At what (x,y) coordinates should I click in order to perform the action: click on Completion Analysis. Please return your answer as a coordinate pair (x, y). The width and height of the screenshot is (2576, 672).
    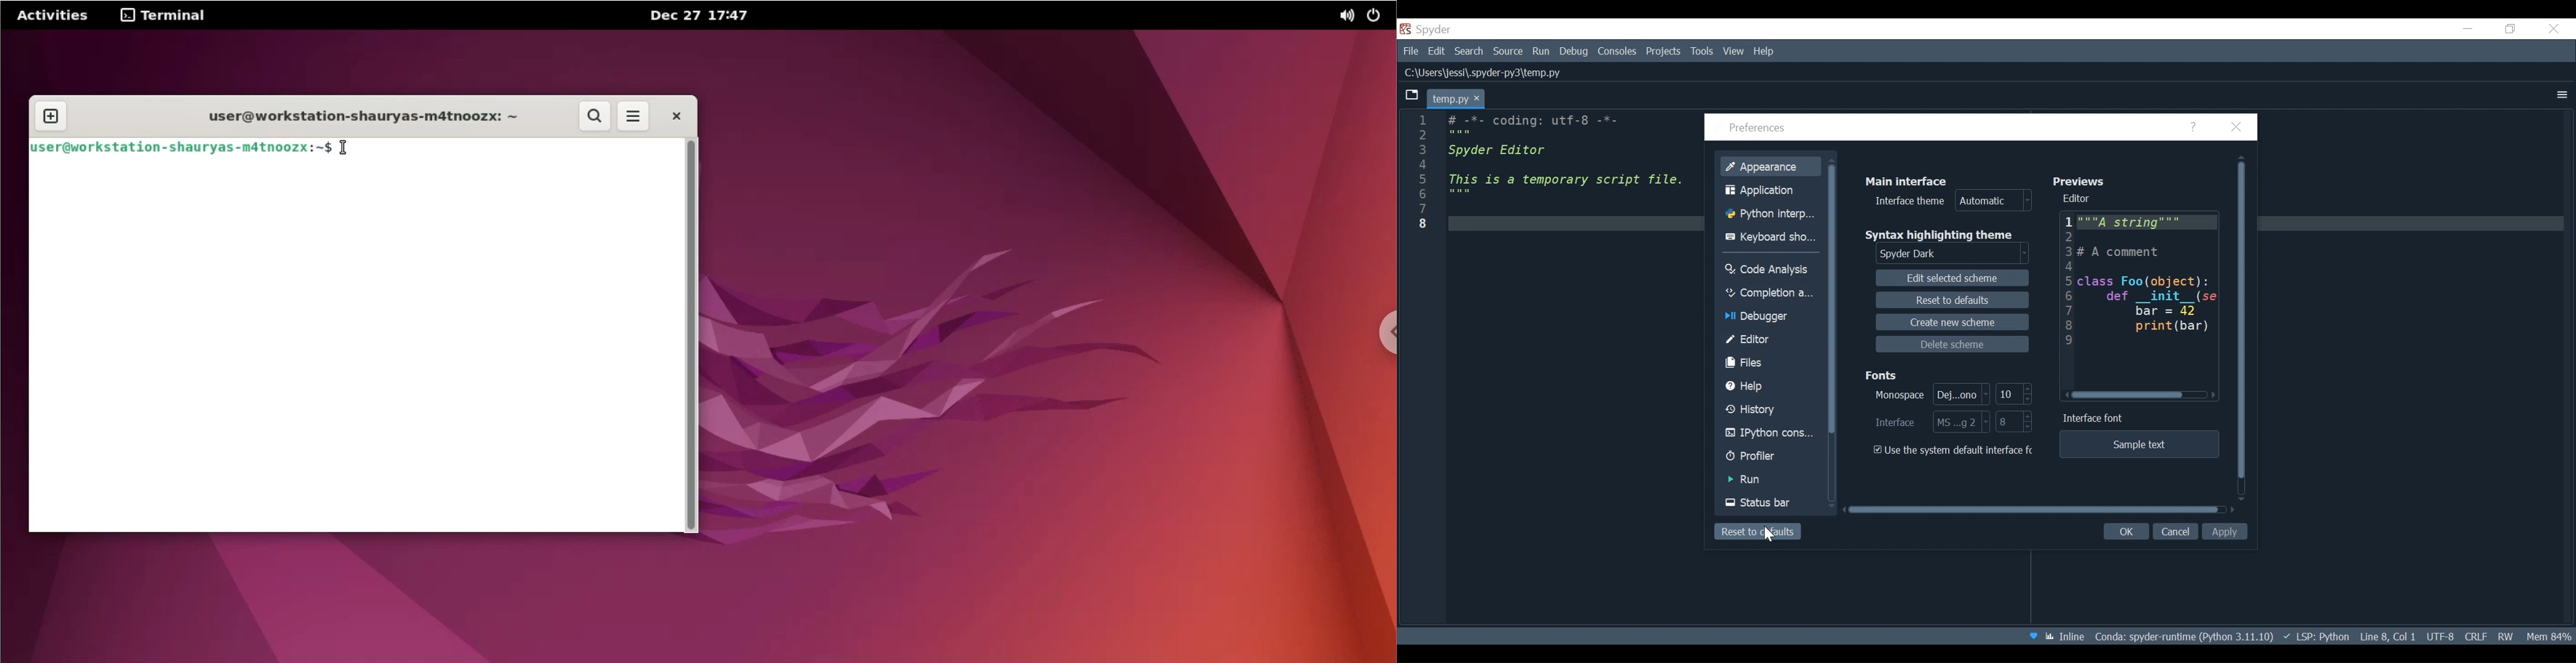
    Looking at the image, I should click on (1770, 293).